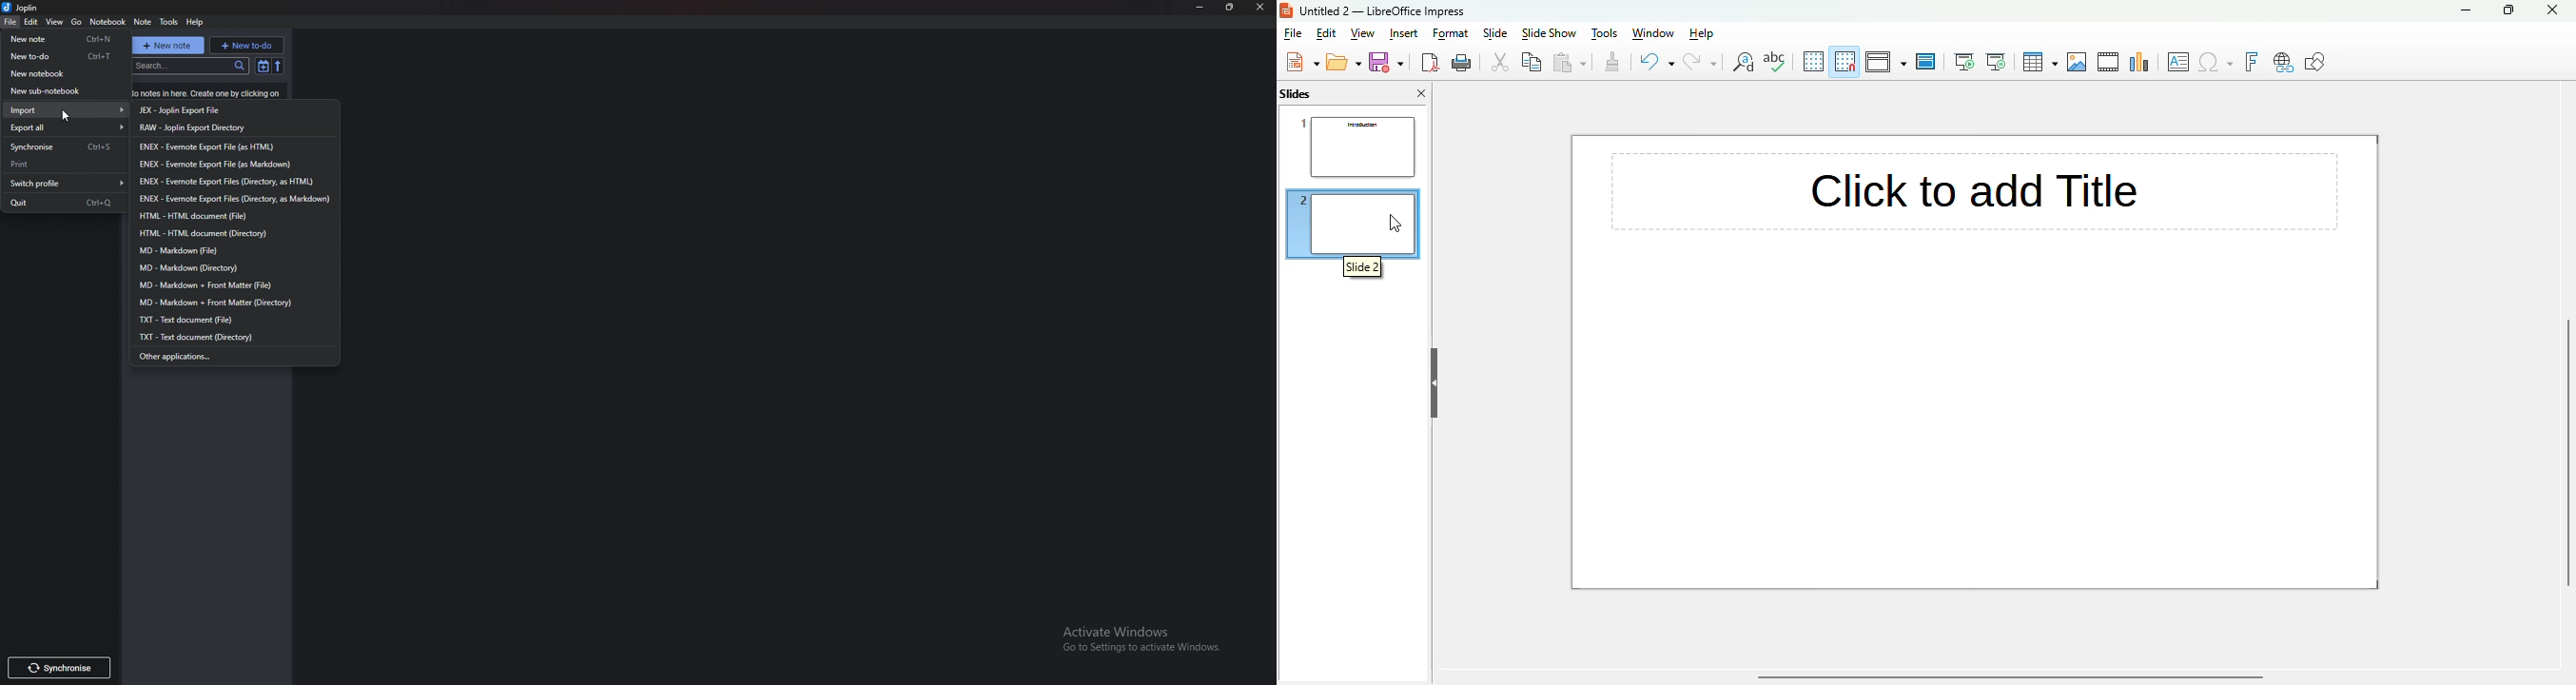 The image size is (2576, 700). What do you see at coordinates (108, 22) in the screenshot?
I see `Notebook` at bounding box center [108, 22].